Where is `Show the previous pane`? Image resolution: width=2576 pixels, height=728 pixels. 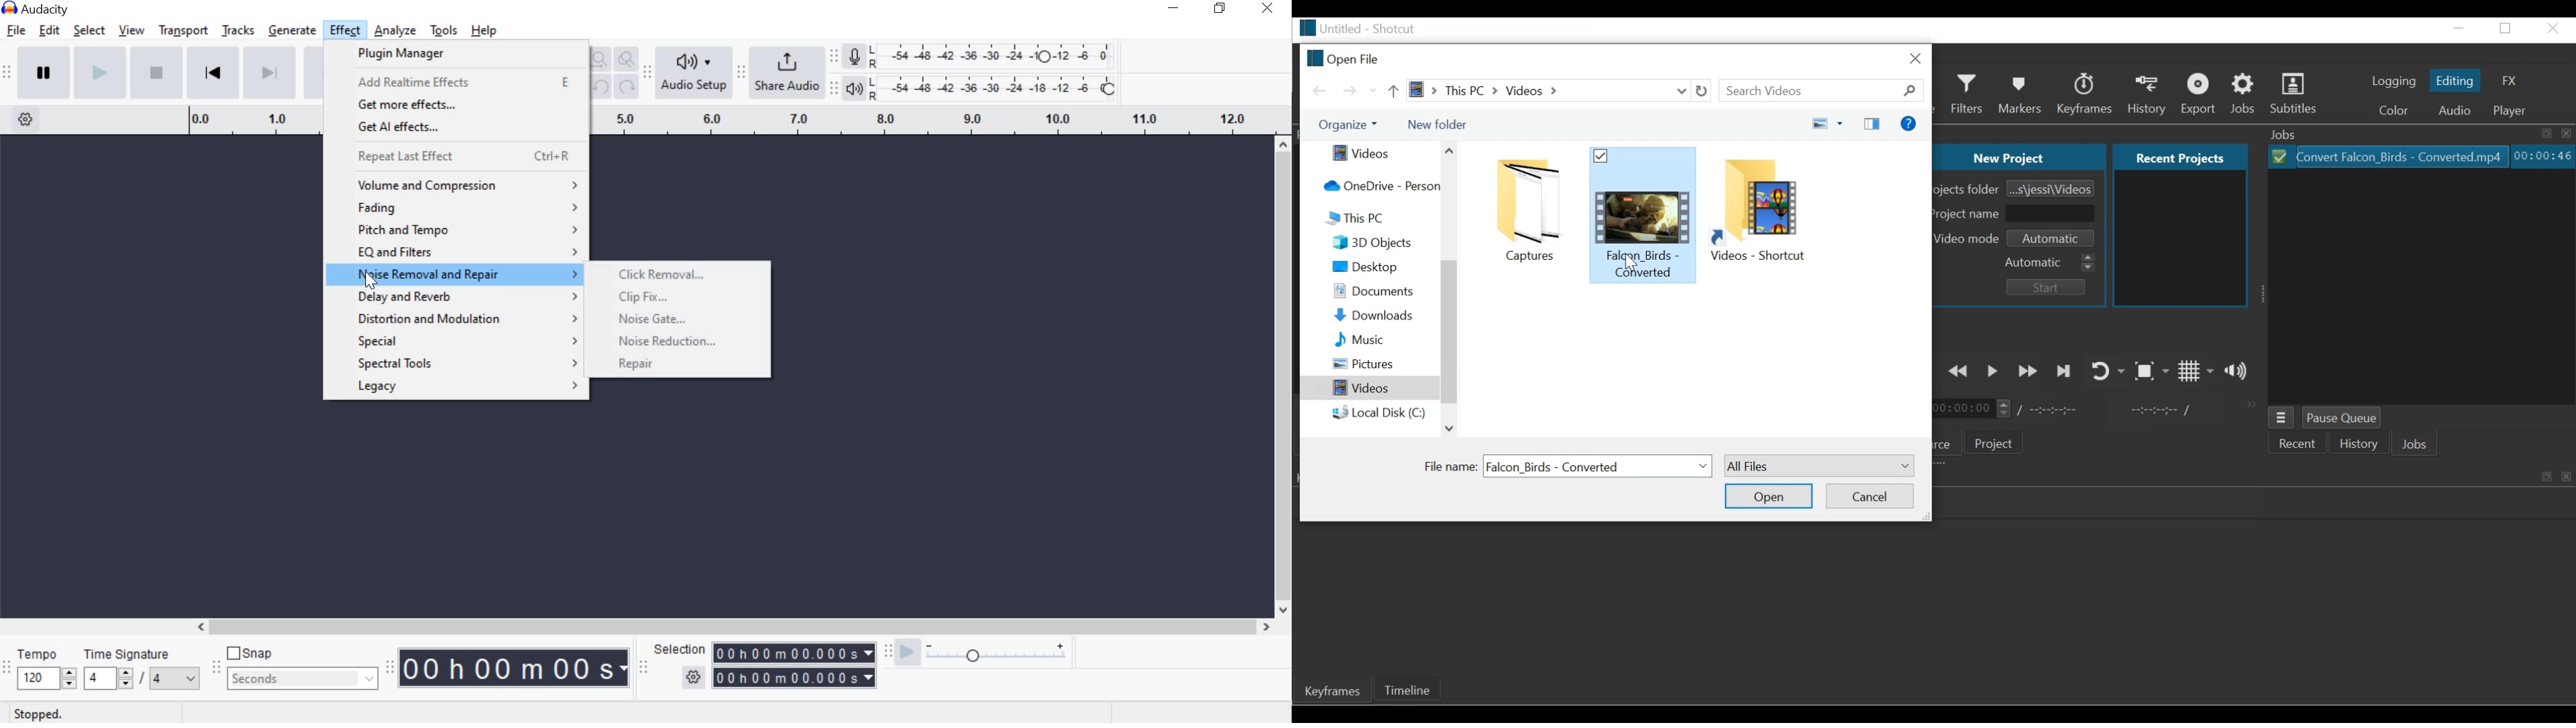 Show the previous pane is located at coordinates (1871, 124).